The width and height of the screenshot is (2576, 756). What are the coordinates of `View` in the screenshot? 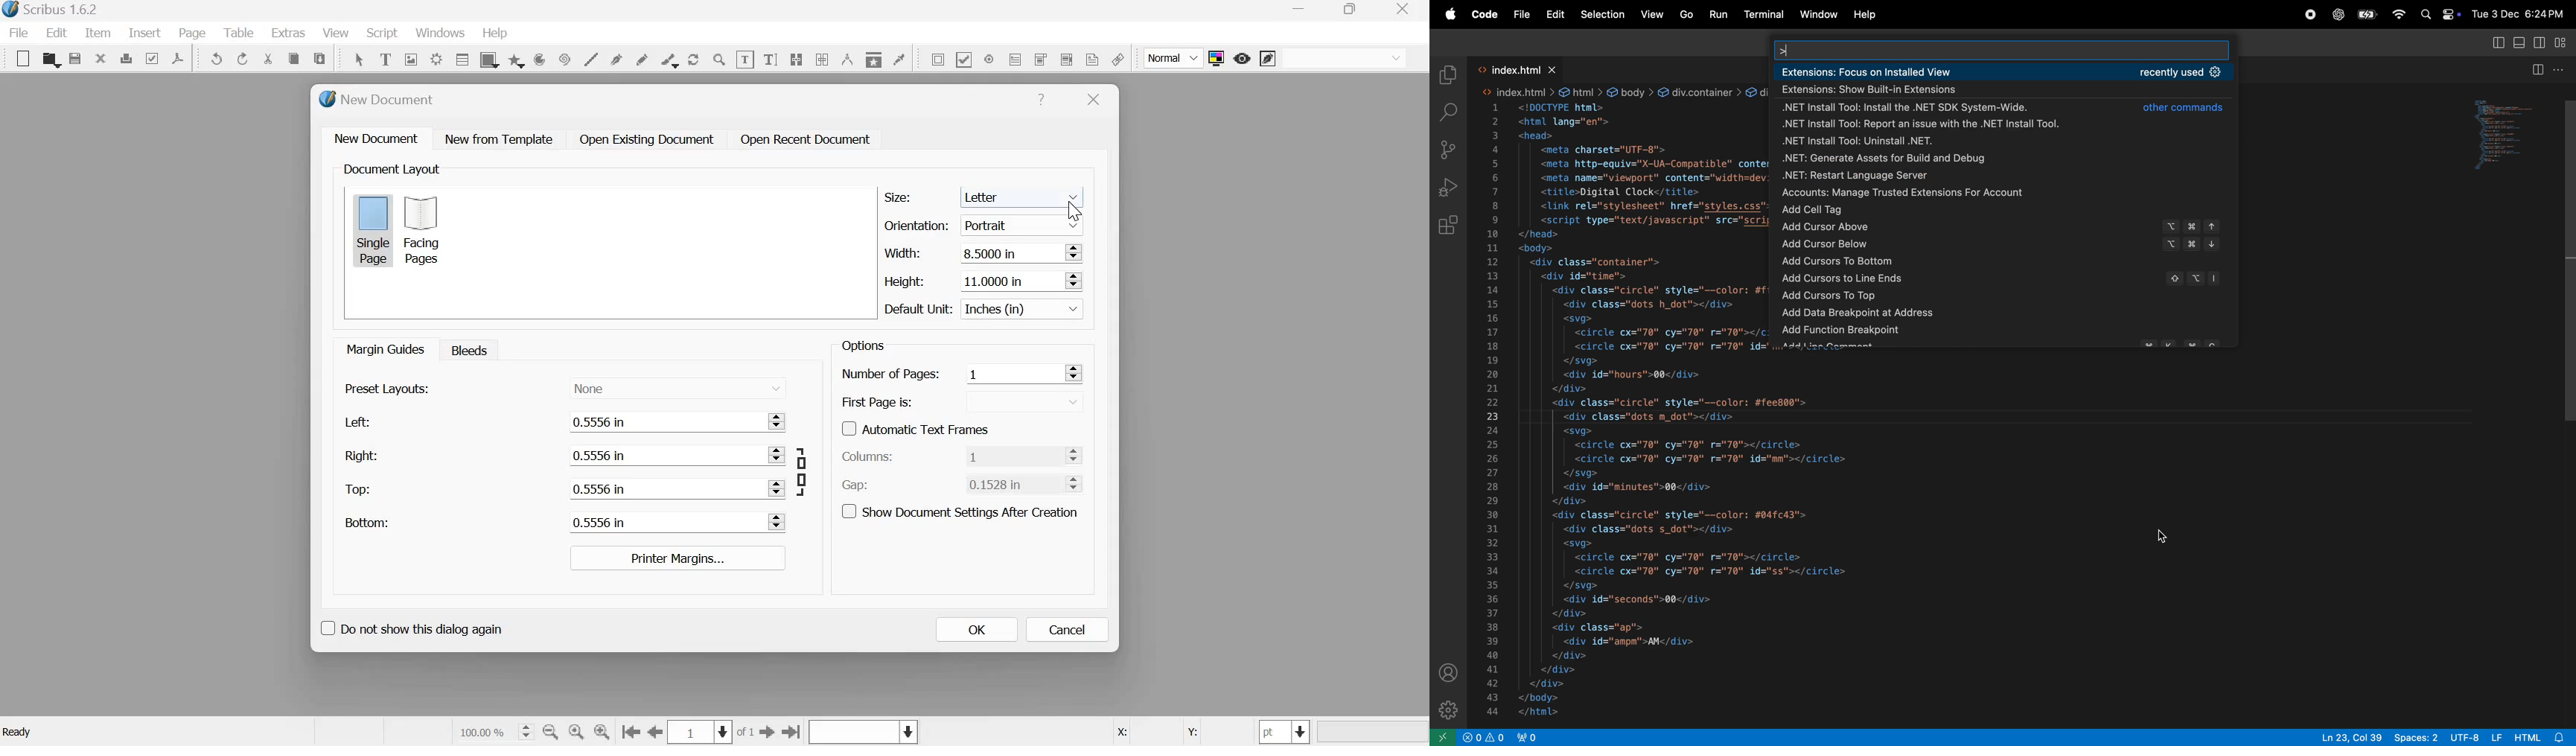 It's located at (337, 34).